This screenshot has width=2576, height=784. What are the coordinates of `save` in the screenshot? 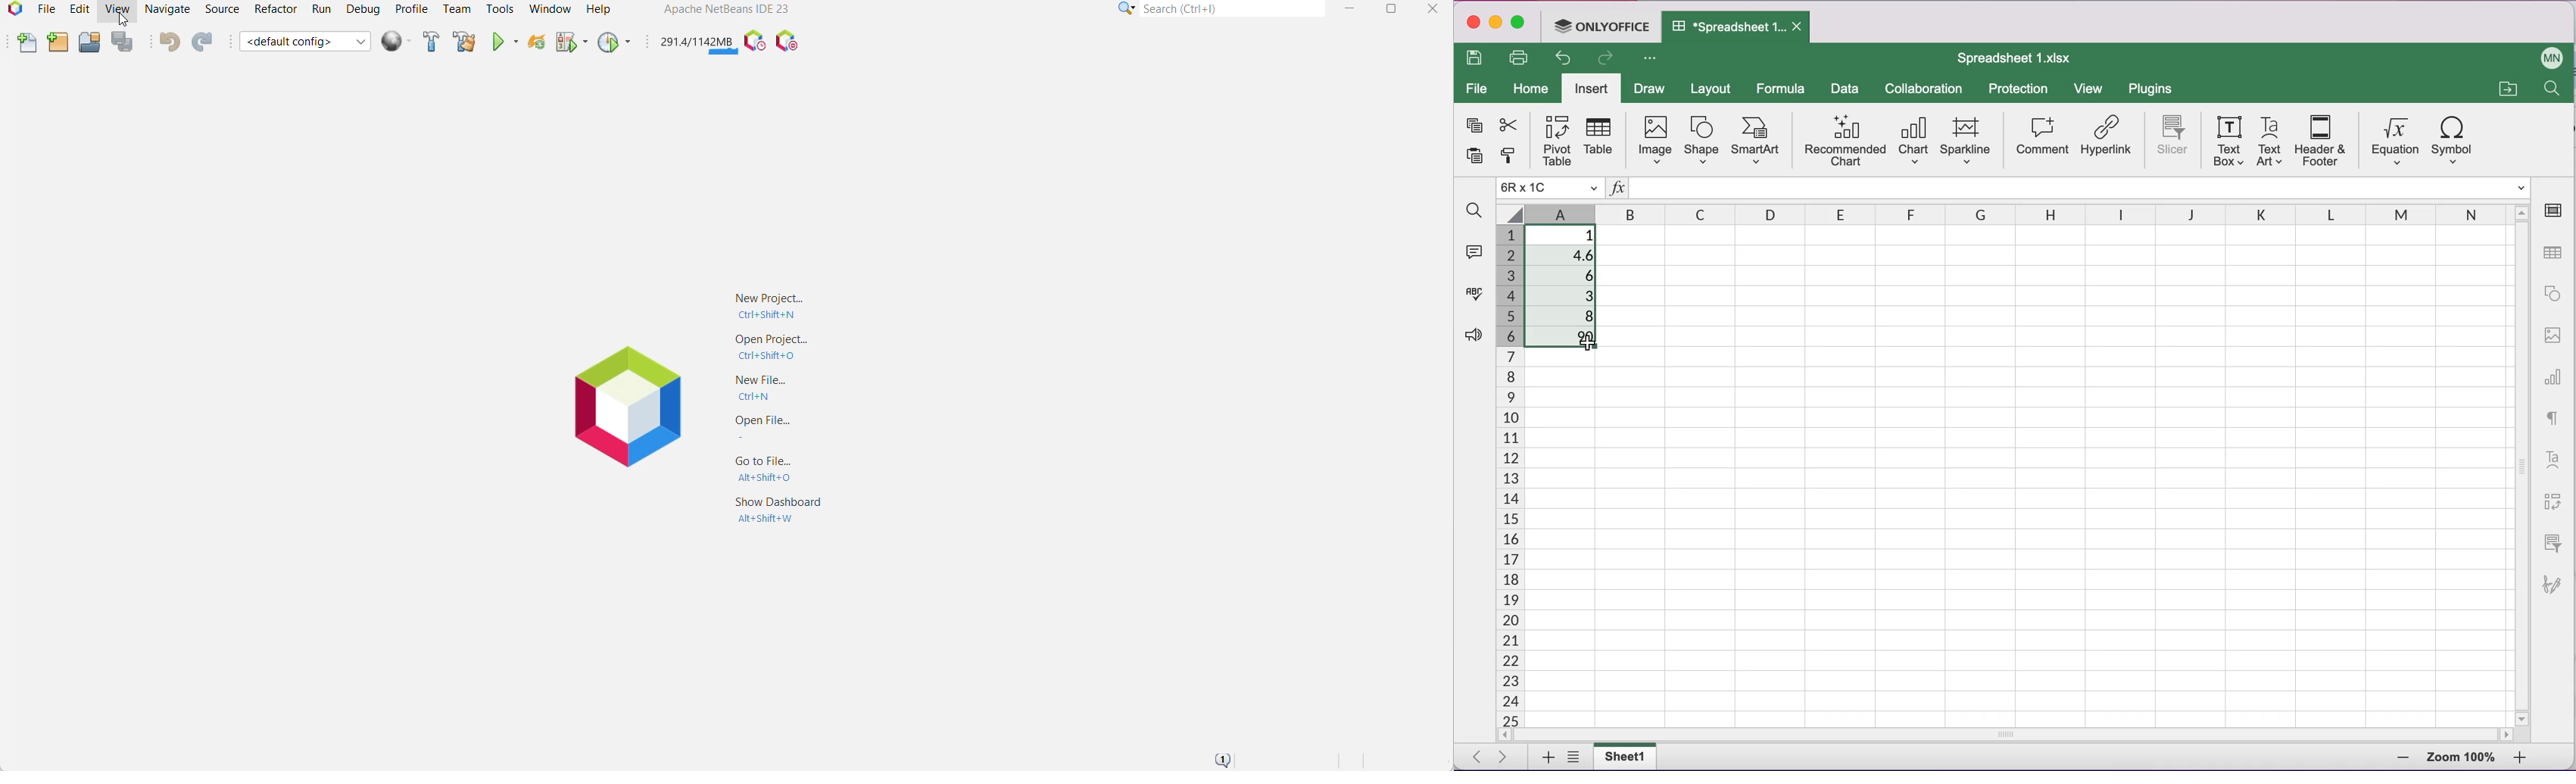 It's located at (1474, 59).